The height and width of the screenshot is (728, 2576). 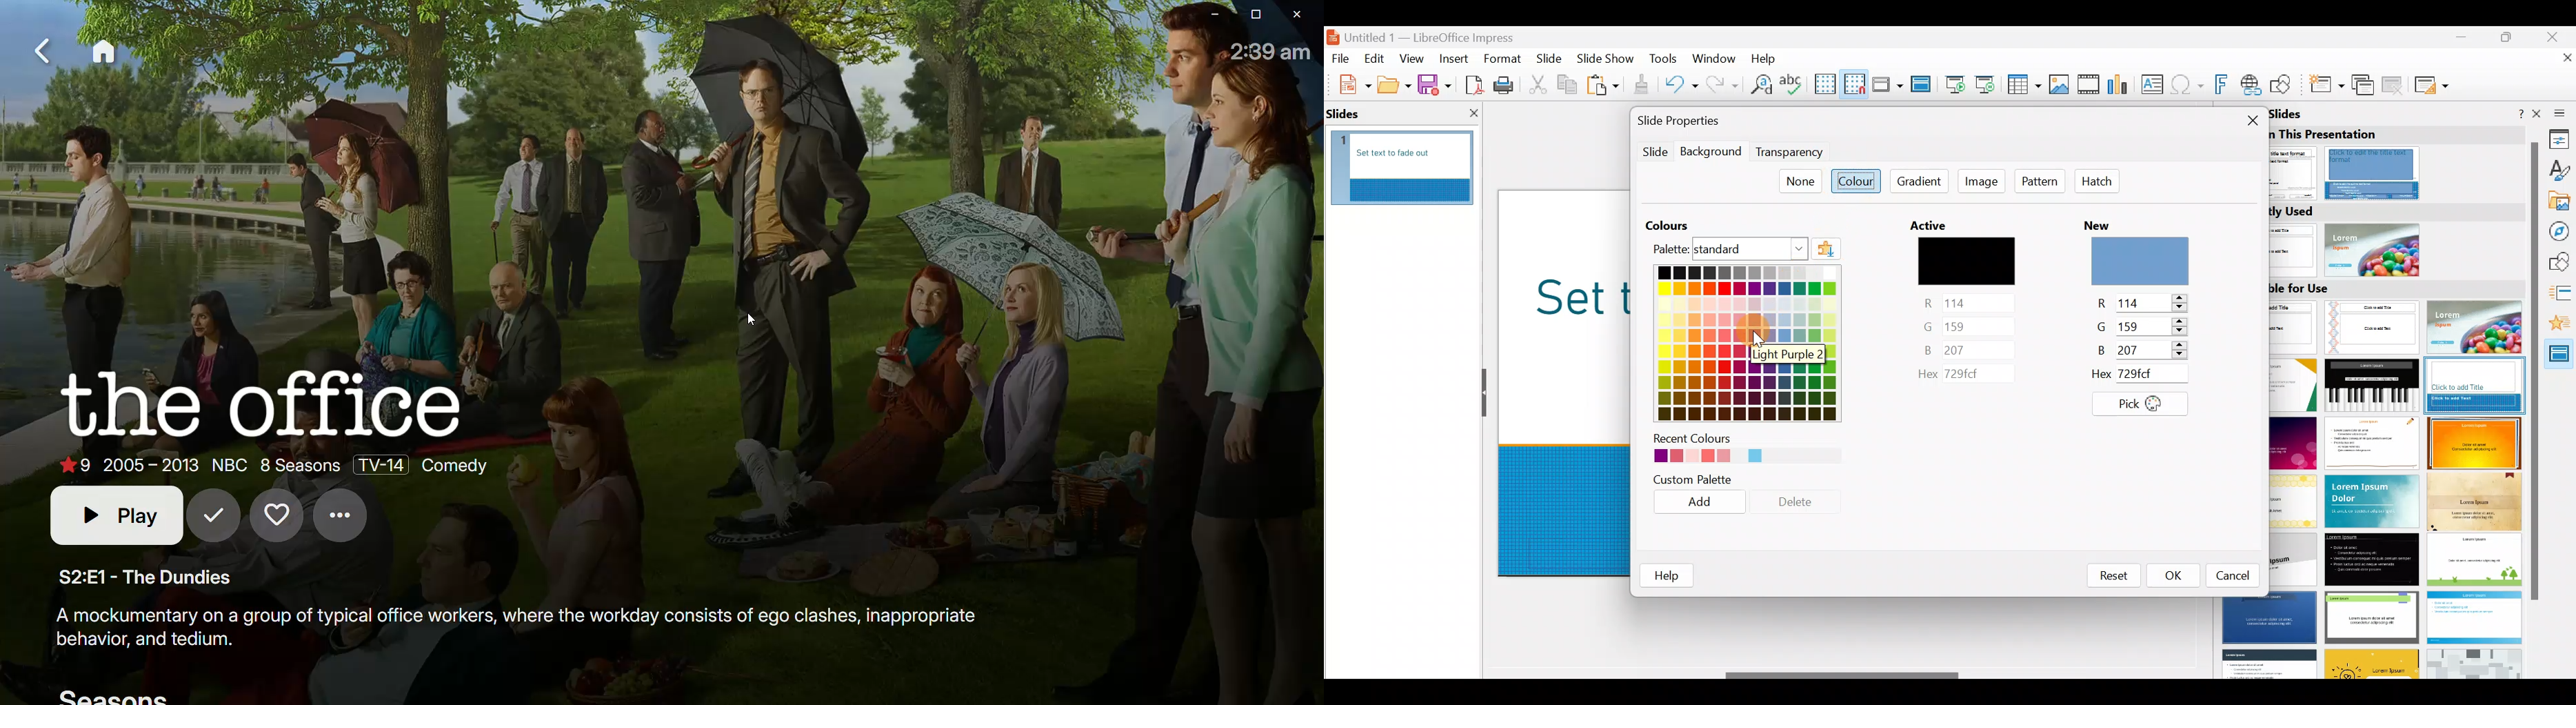 I want to click on Image, so click(x=1984, y=184).